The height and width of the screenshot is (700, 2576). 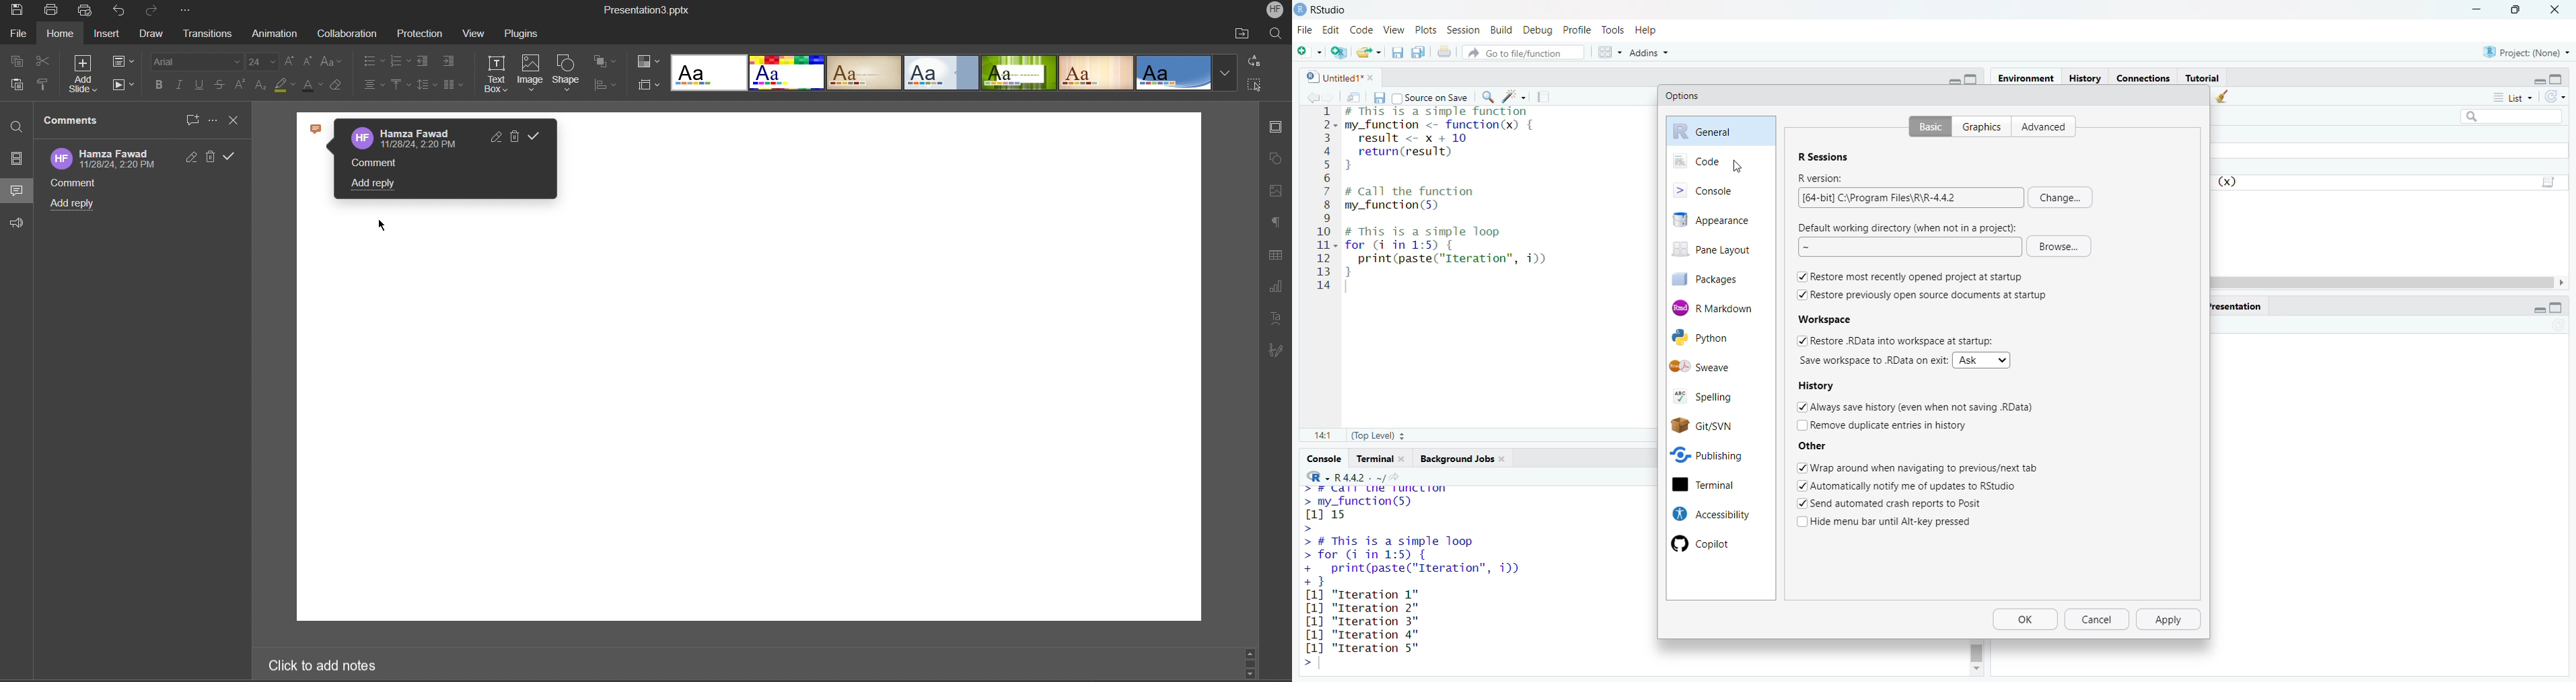 I want to click on tools, so click(x=1615, y=29).